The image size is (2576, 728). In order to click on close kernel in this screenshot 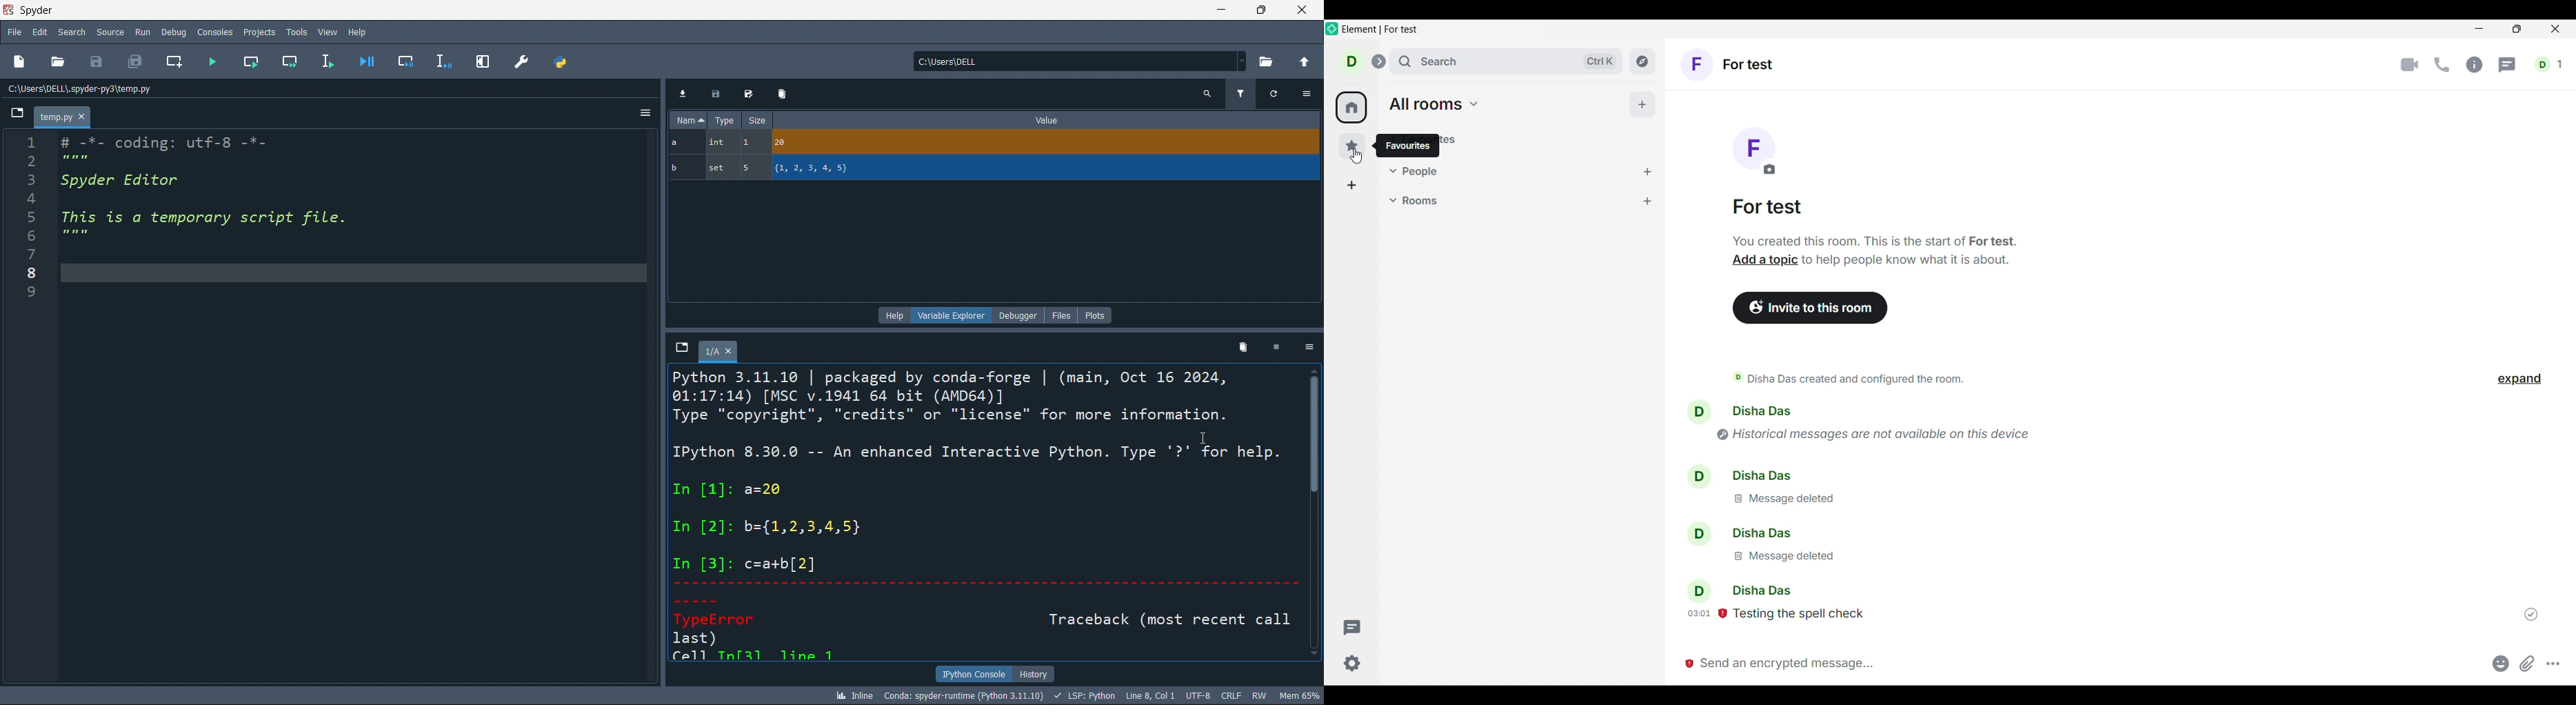, I will do `click(1272, 348)`.